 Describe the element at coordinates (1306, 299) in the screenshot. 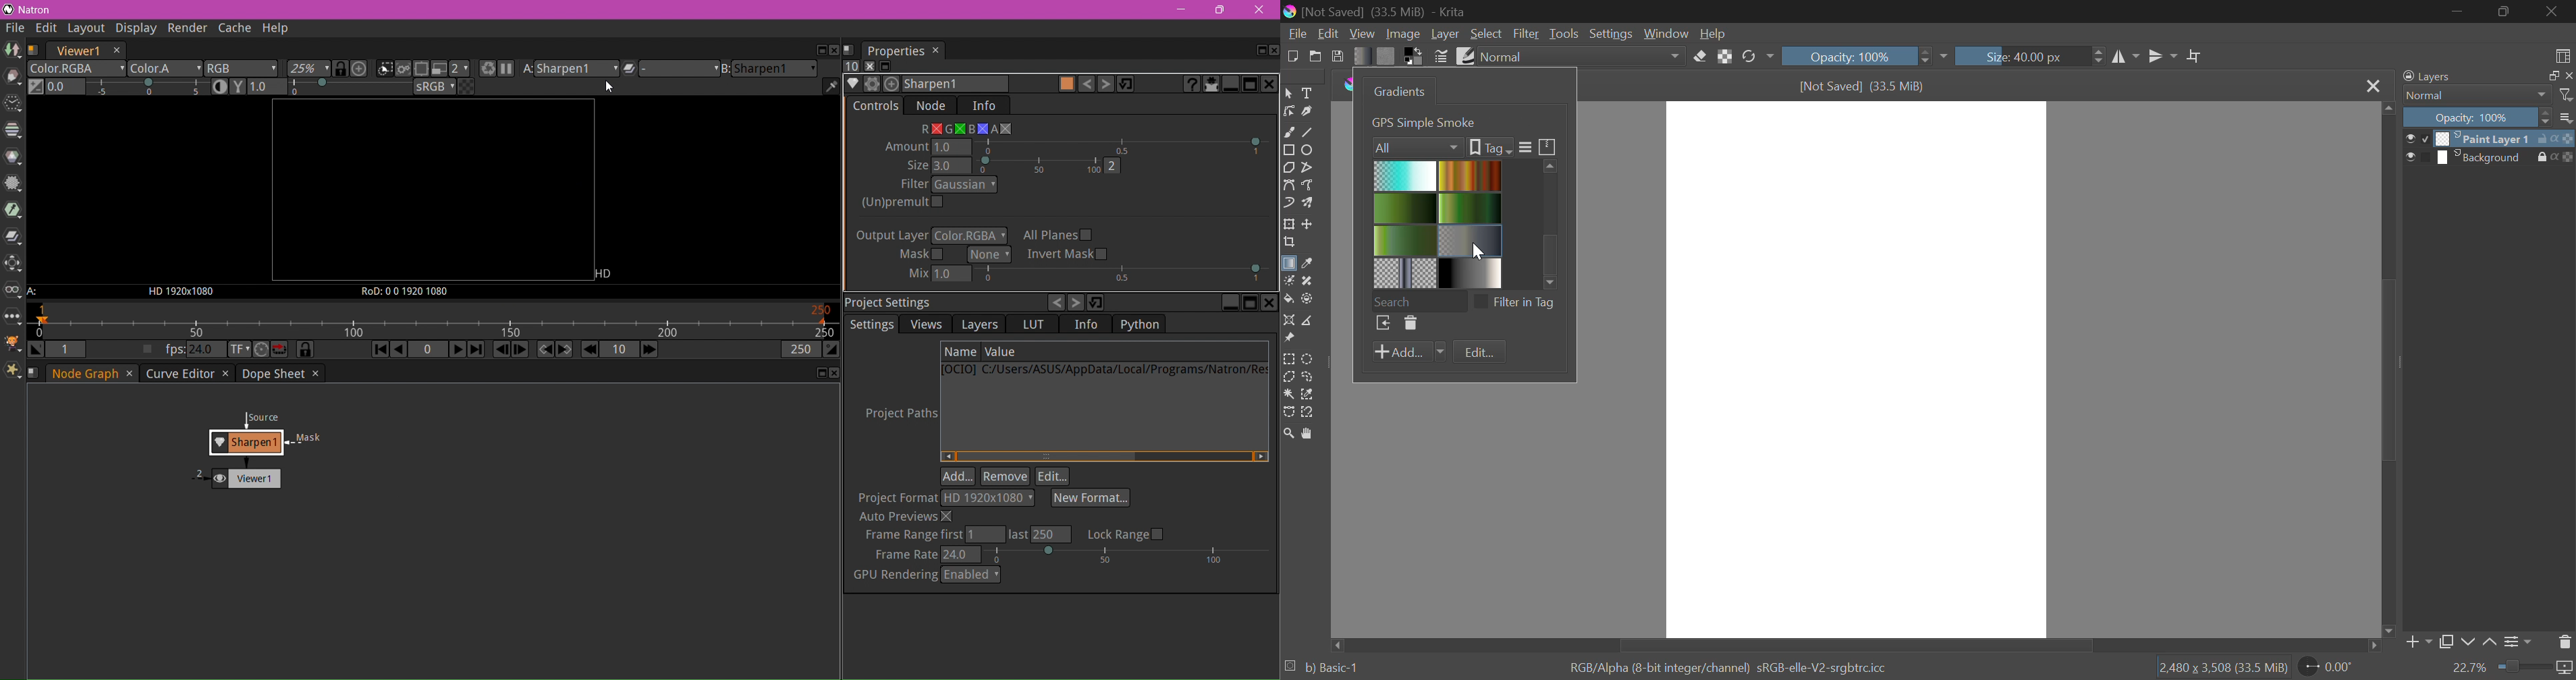

I see `Enclose and Fill` at that location.